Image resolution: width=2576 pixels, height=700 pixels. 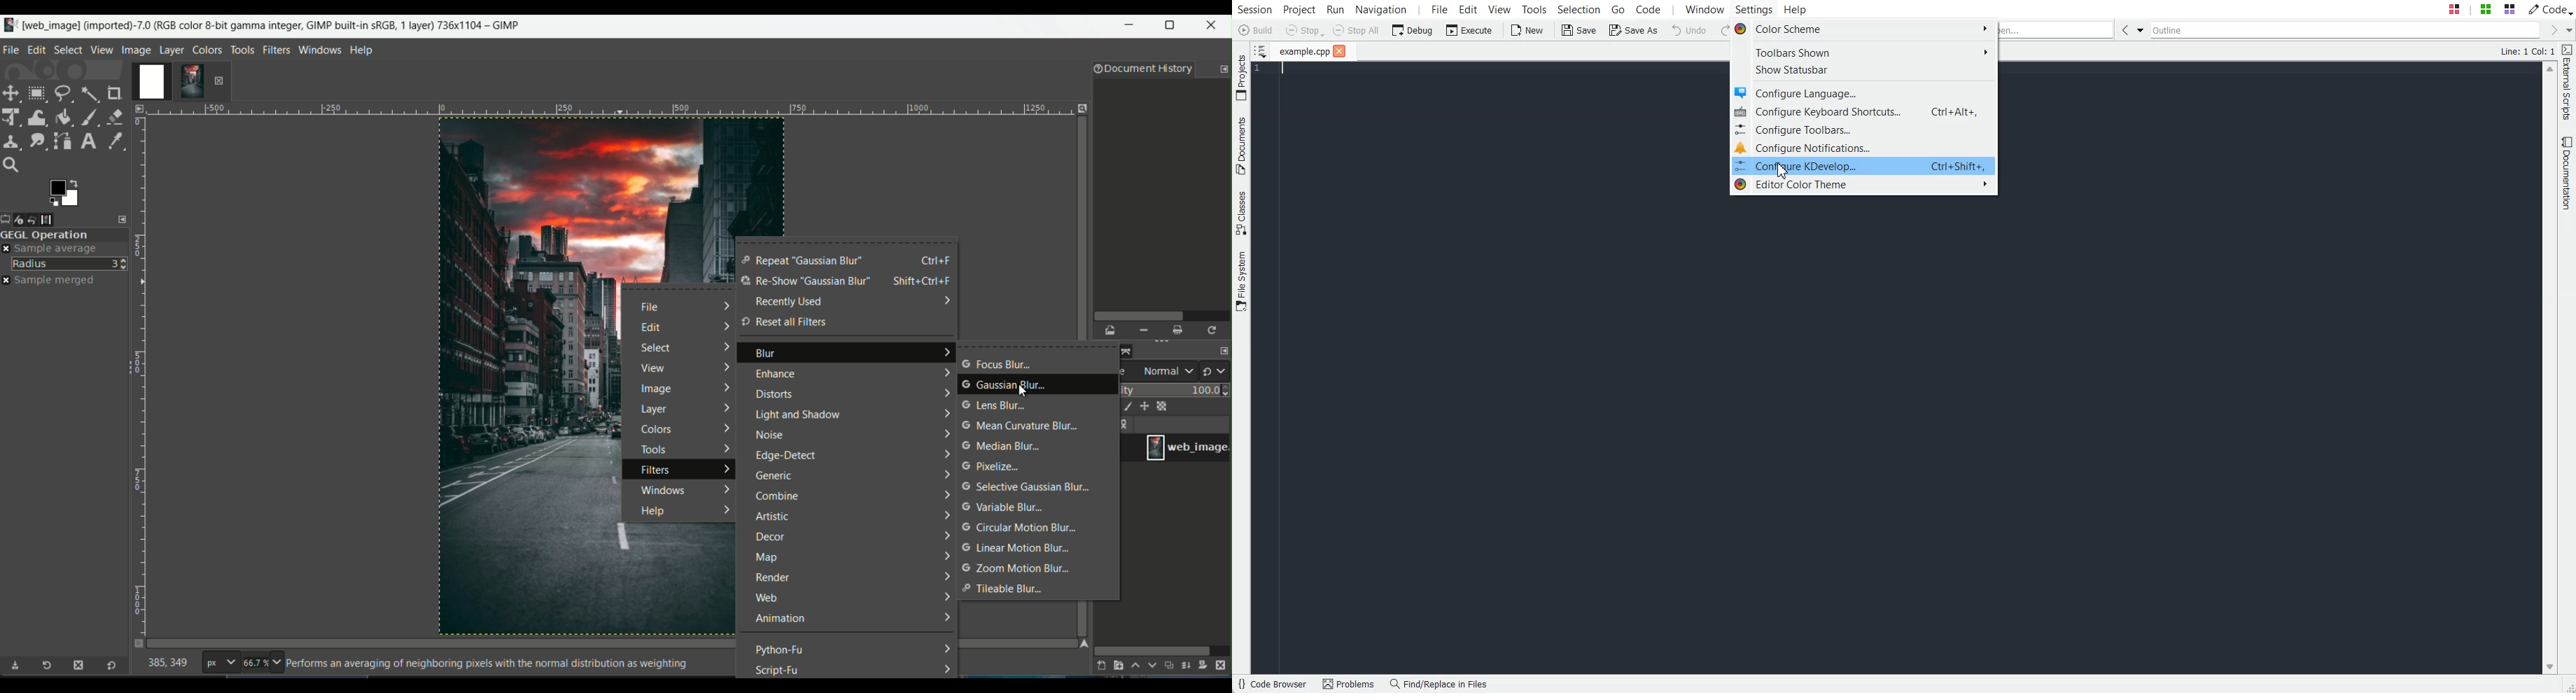 What do you see at coordinates (1152, 668) in the screenshot?
I see `lower layer` at bounding box center [1152, 668].